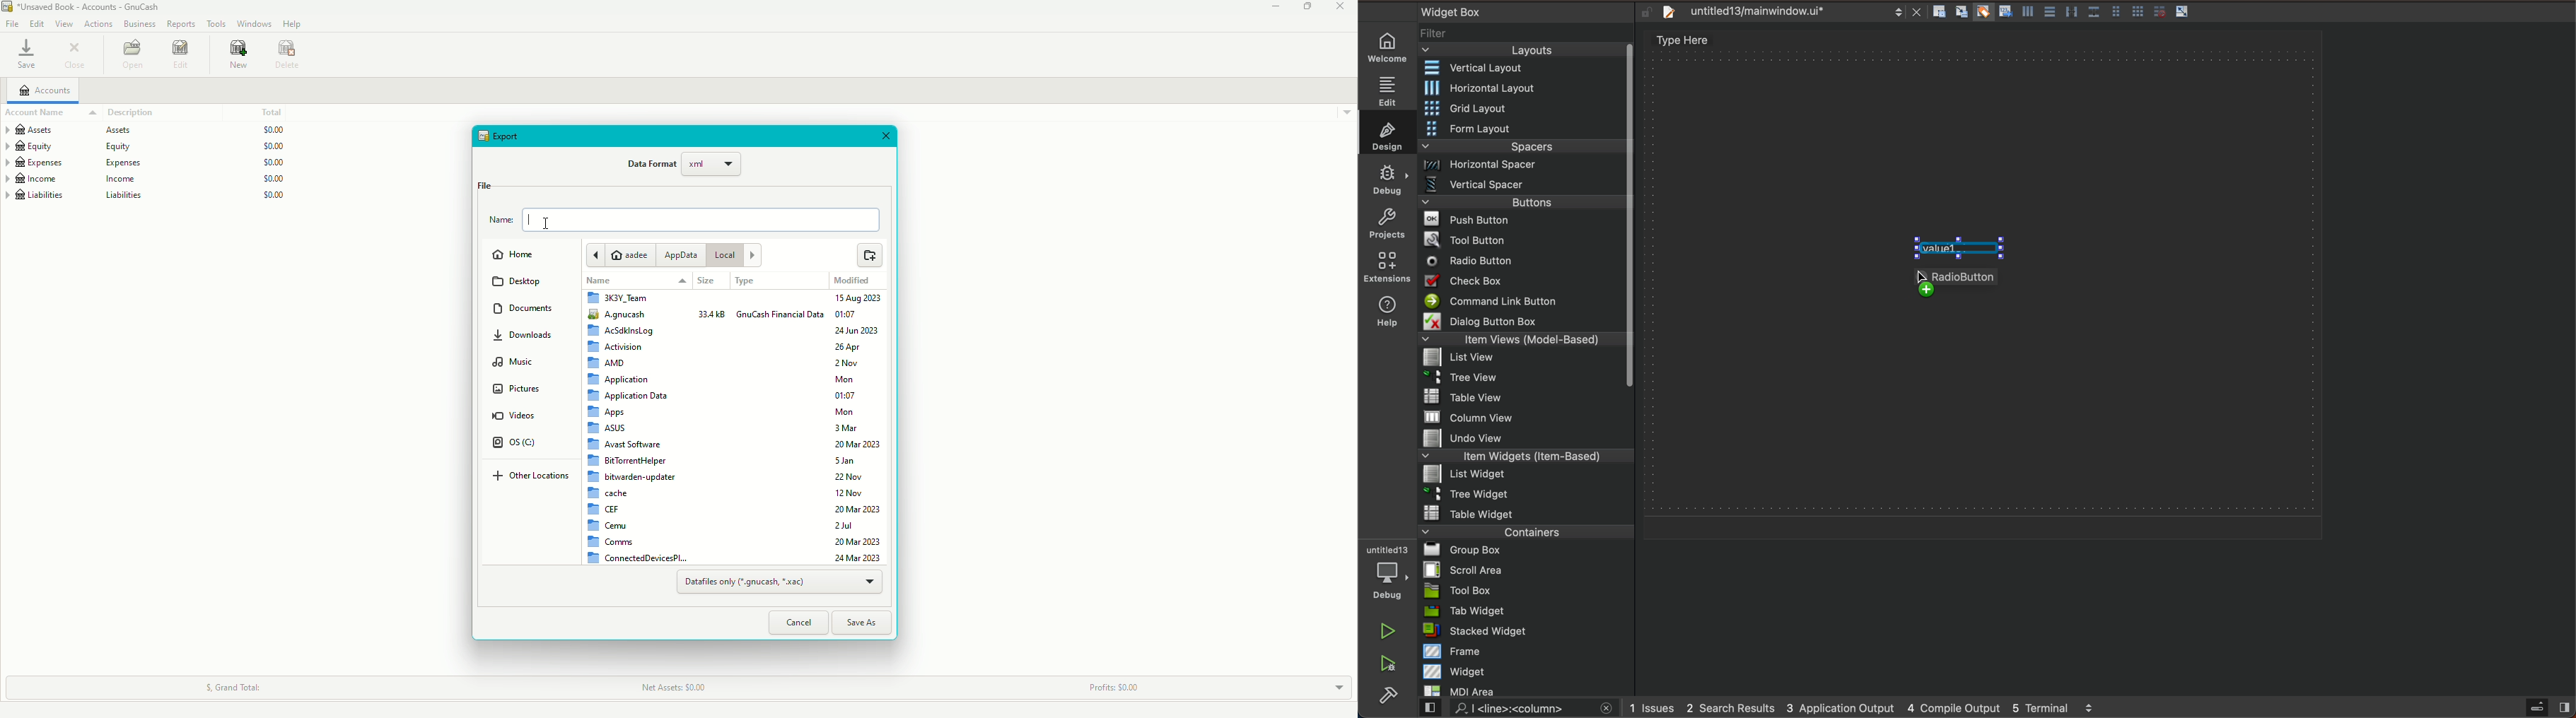  Describe the element at coordinates (149, 179) in the screenshot. I see `Income` at that location.